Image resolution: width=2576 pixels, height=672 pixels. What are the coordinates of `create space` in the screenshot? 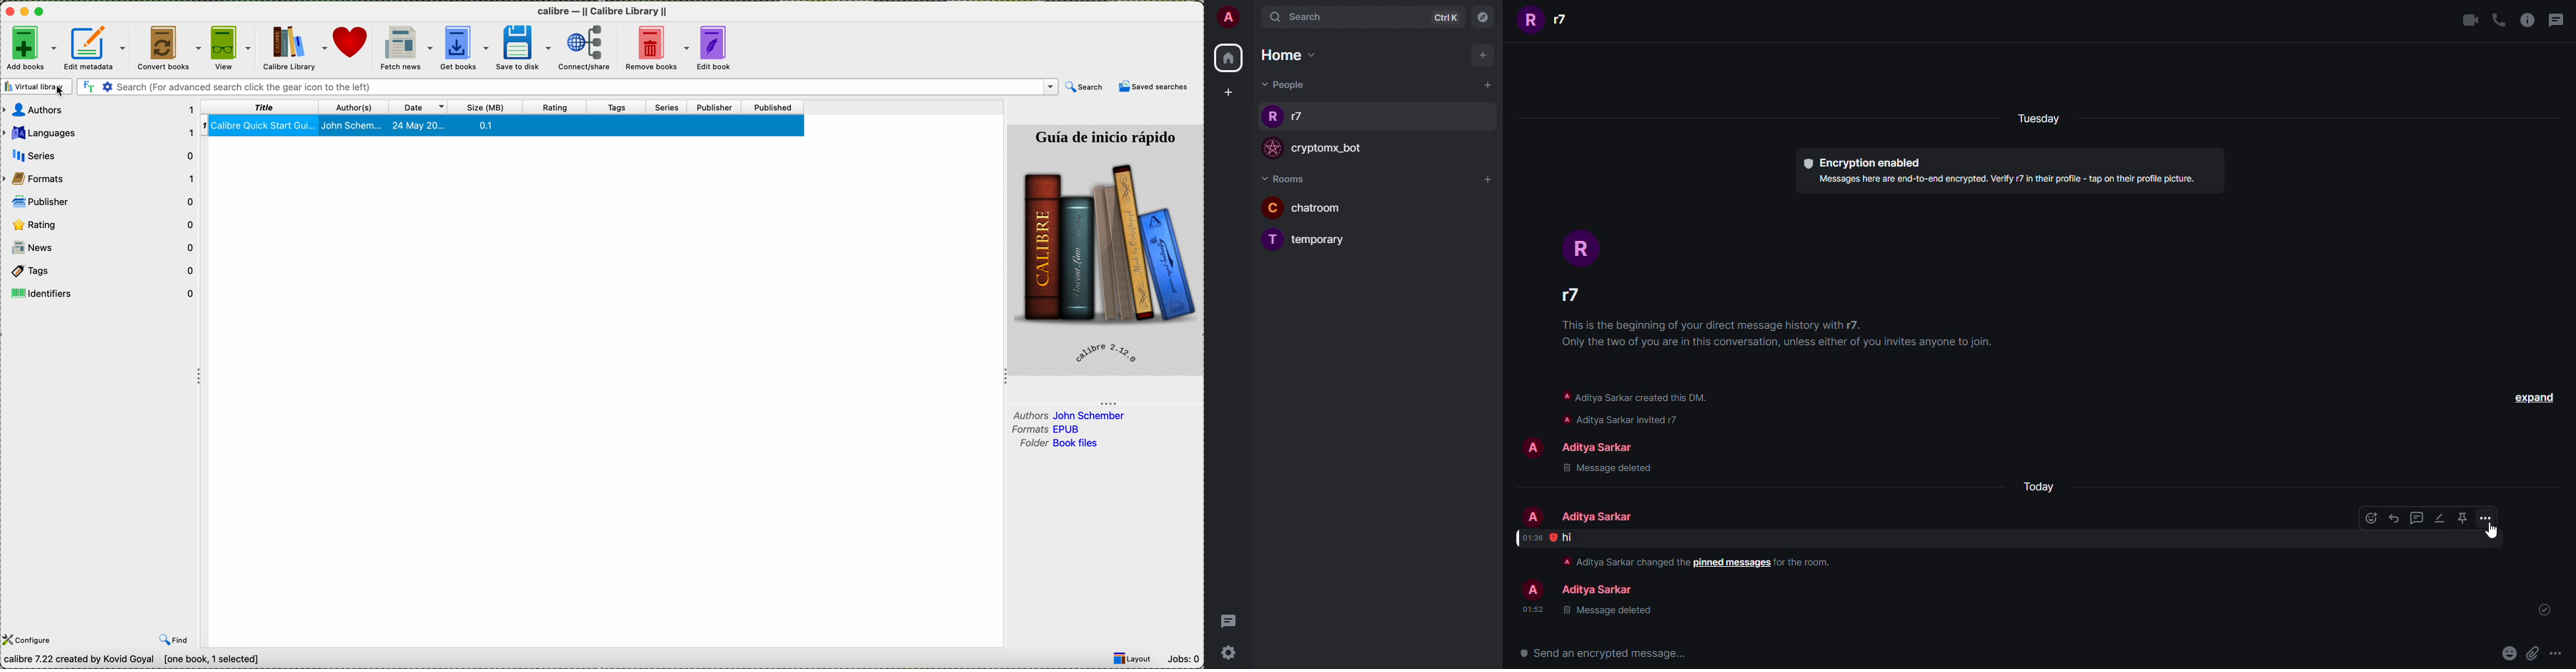 It's located at (1225, 91).